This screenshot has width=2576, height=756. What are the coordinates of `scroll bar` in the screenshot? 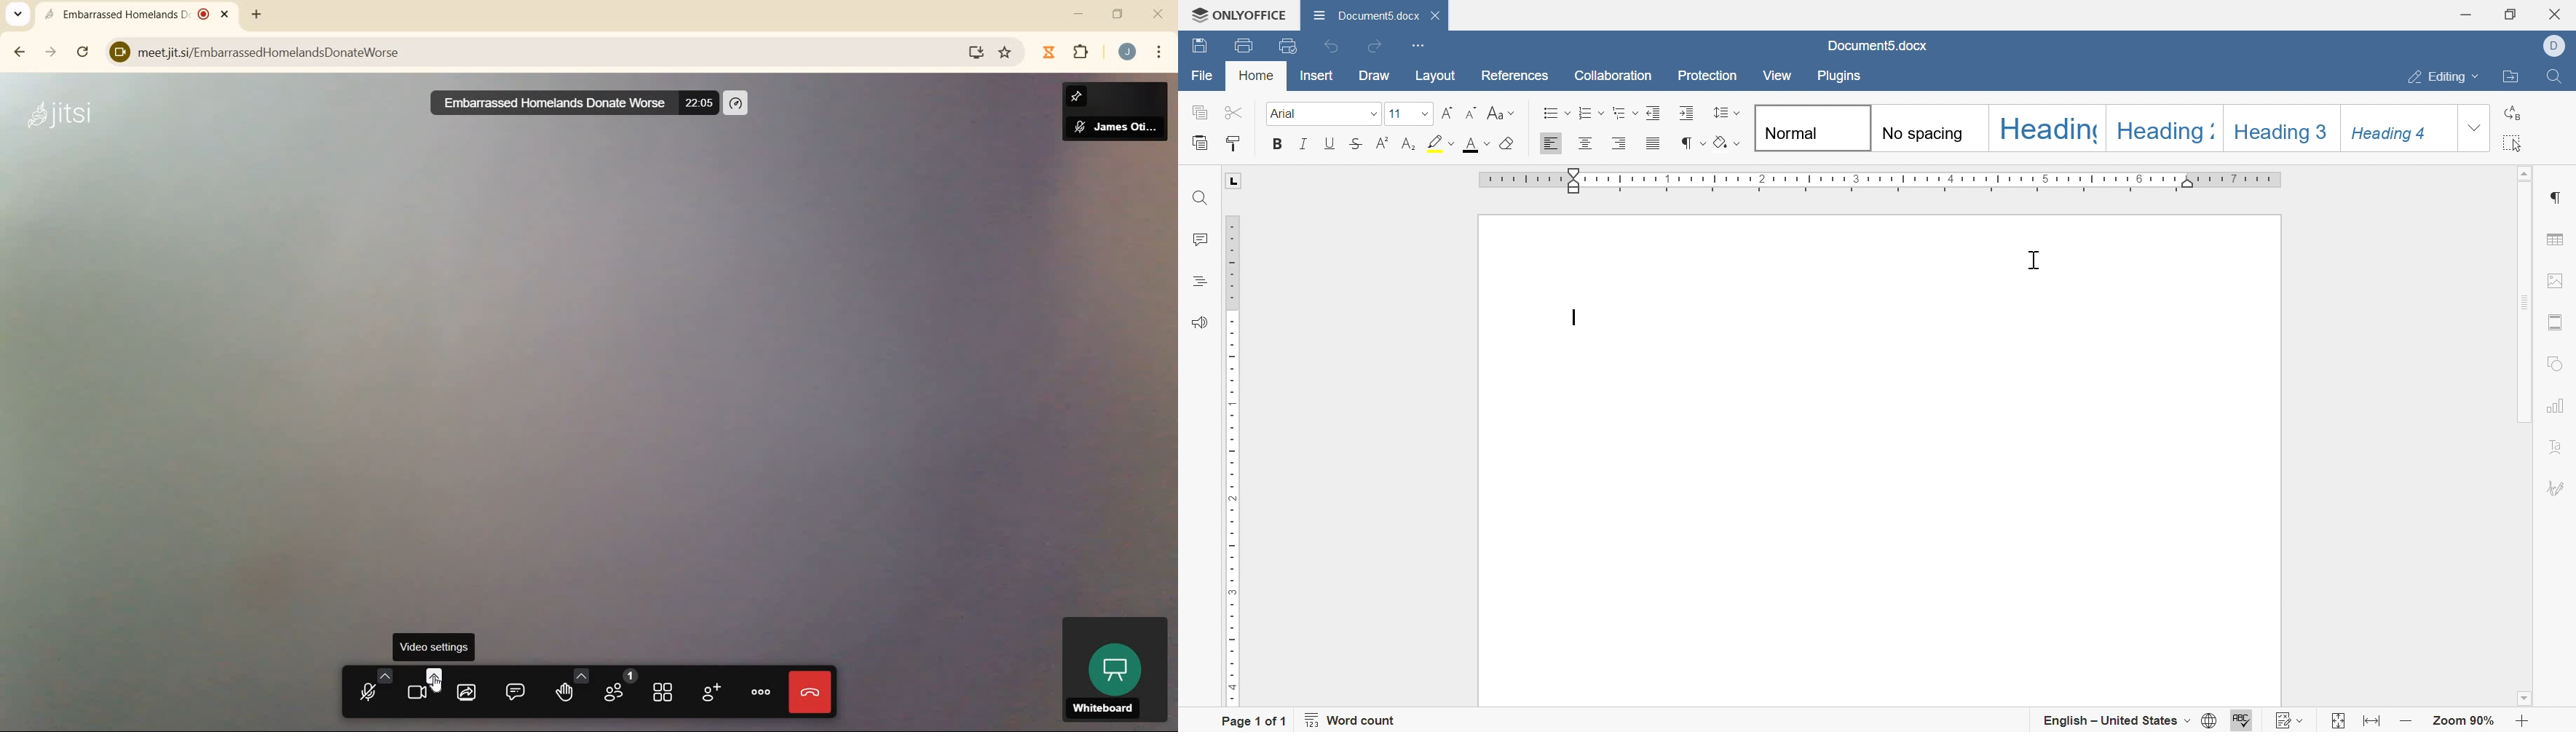 It's located at (2526, 302).